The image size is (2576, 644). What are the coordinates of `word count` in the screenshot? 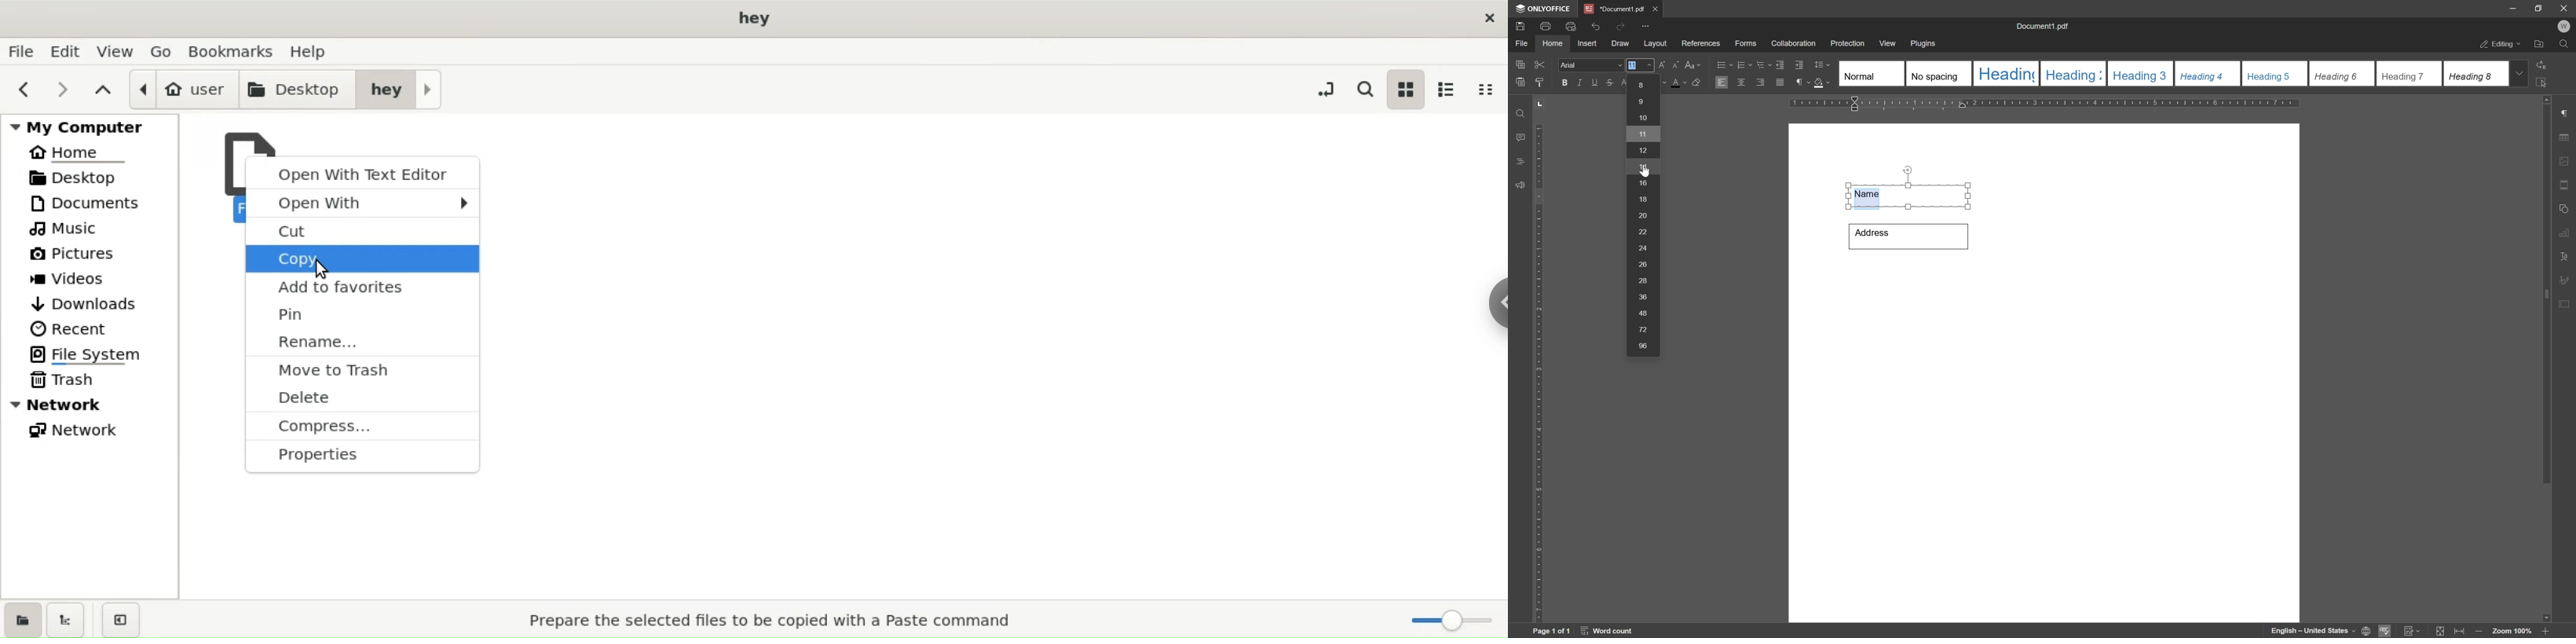 It's located at (1609, 631).